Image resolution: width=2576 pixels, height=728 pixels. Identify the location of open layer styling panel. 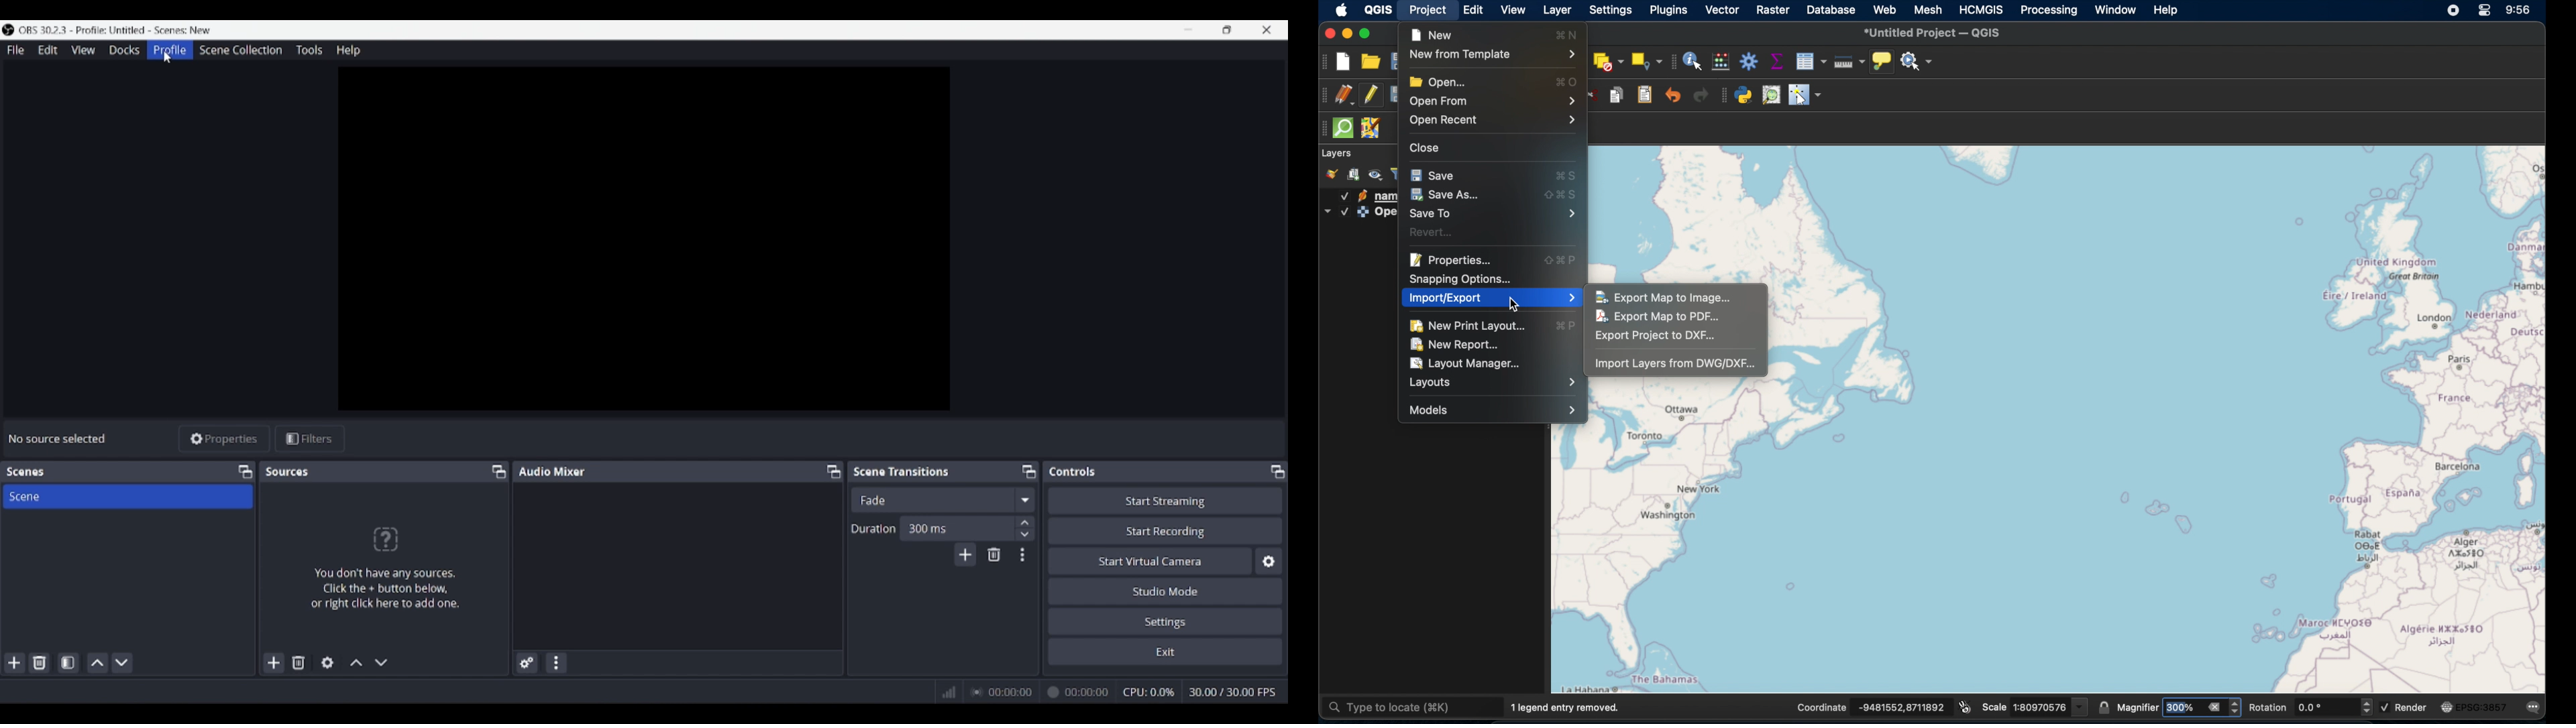
(1332, 174).